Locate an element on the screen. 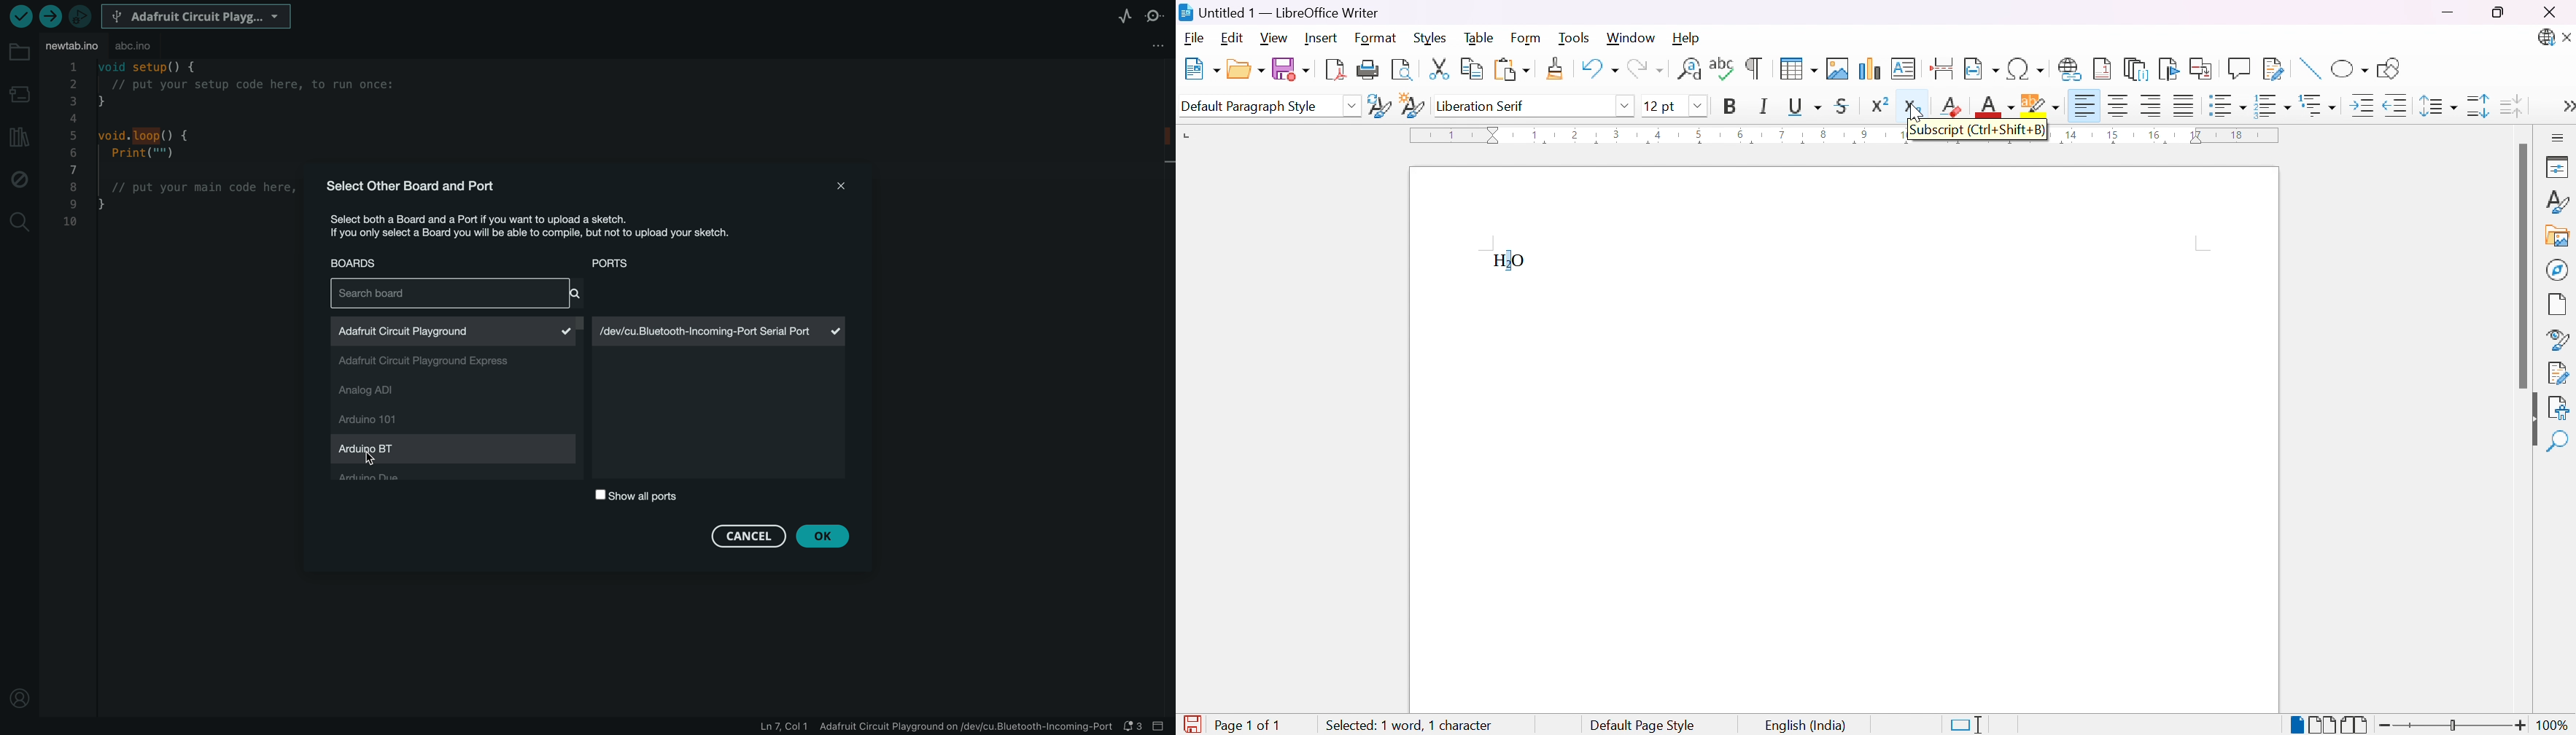 This screenshot has height=756, width=2576. Decrease paragraph spacing is located at coordinates (2510, 104).